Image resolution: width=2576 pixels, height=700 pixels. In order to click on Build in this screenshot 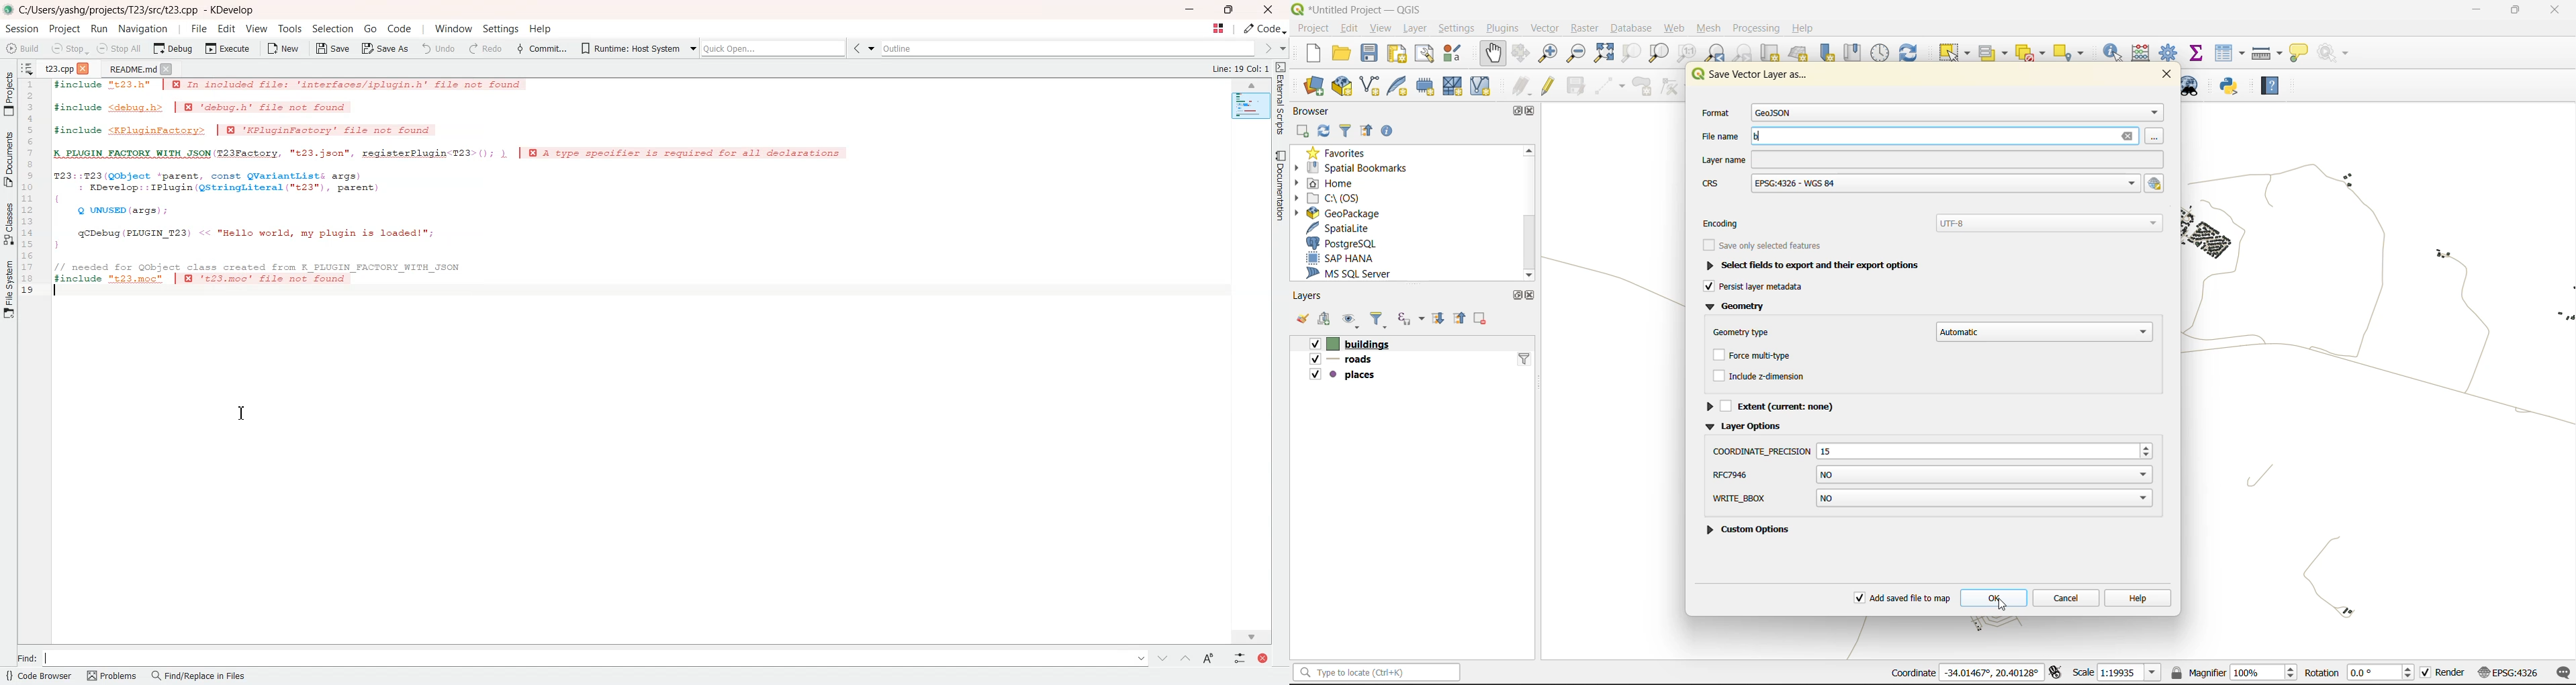, I will do `click(24, 48)`.